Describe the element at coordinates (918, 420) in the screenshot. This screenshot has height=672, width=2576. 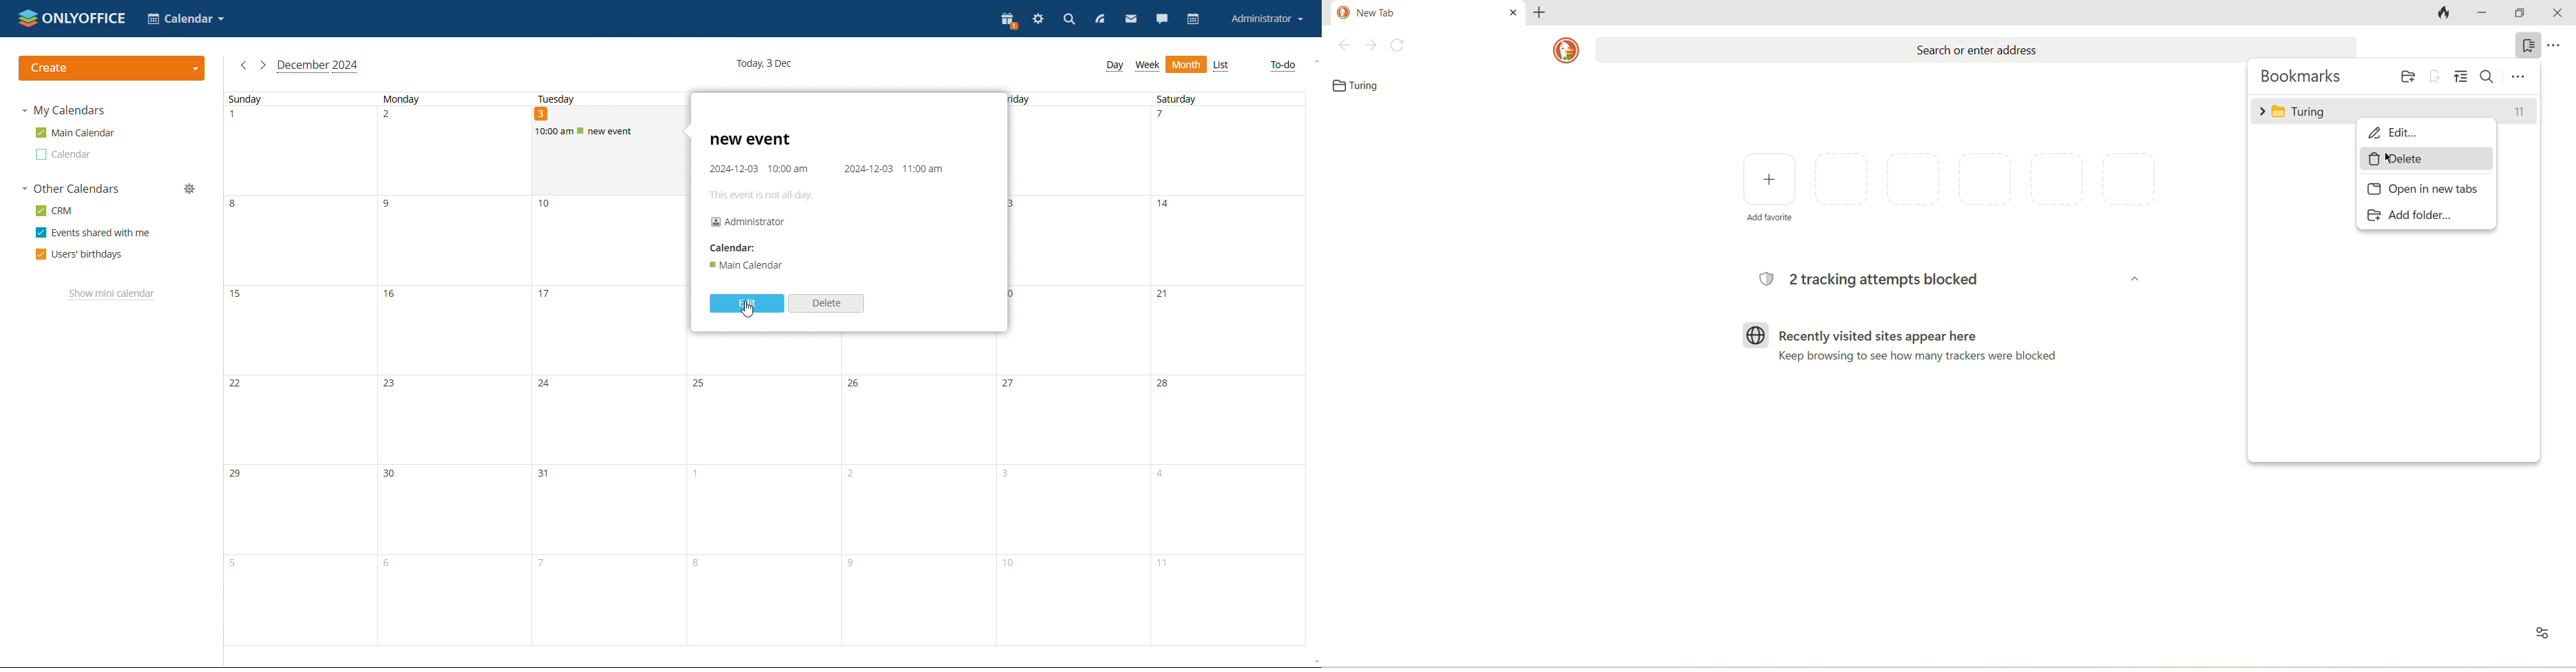
I see `26` at that location.